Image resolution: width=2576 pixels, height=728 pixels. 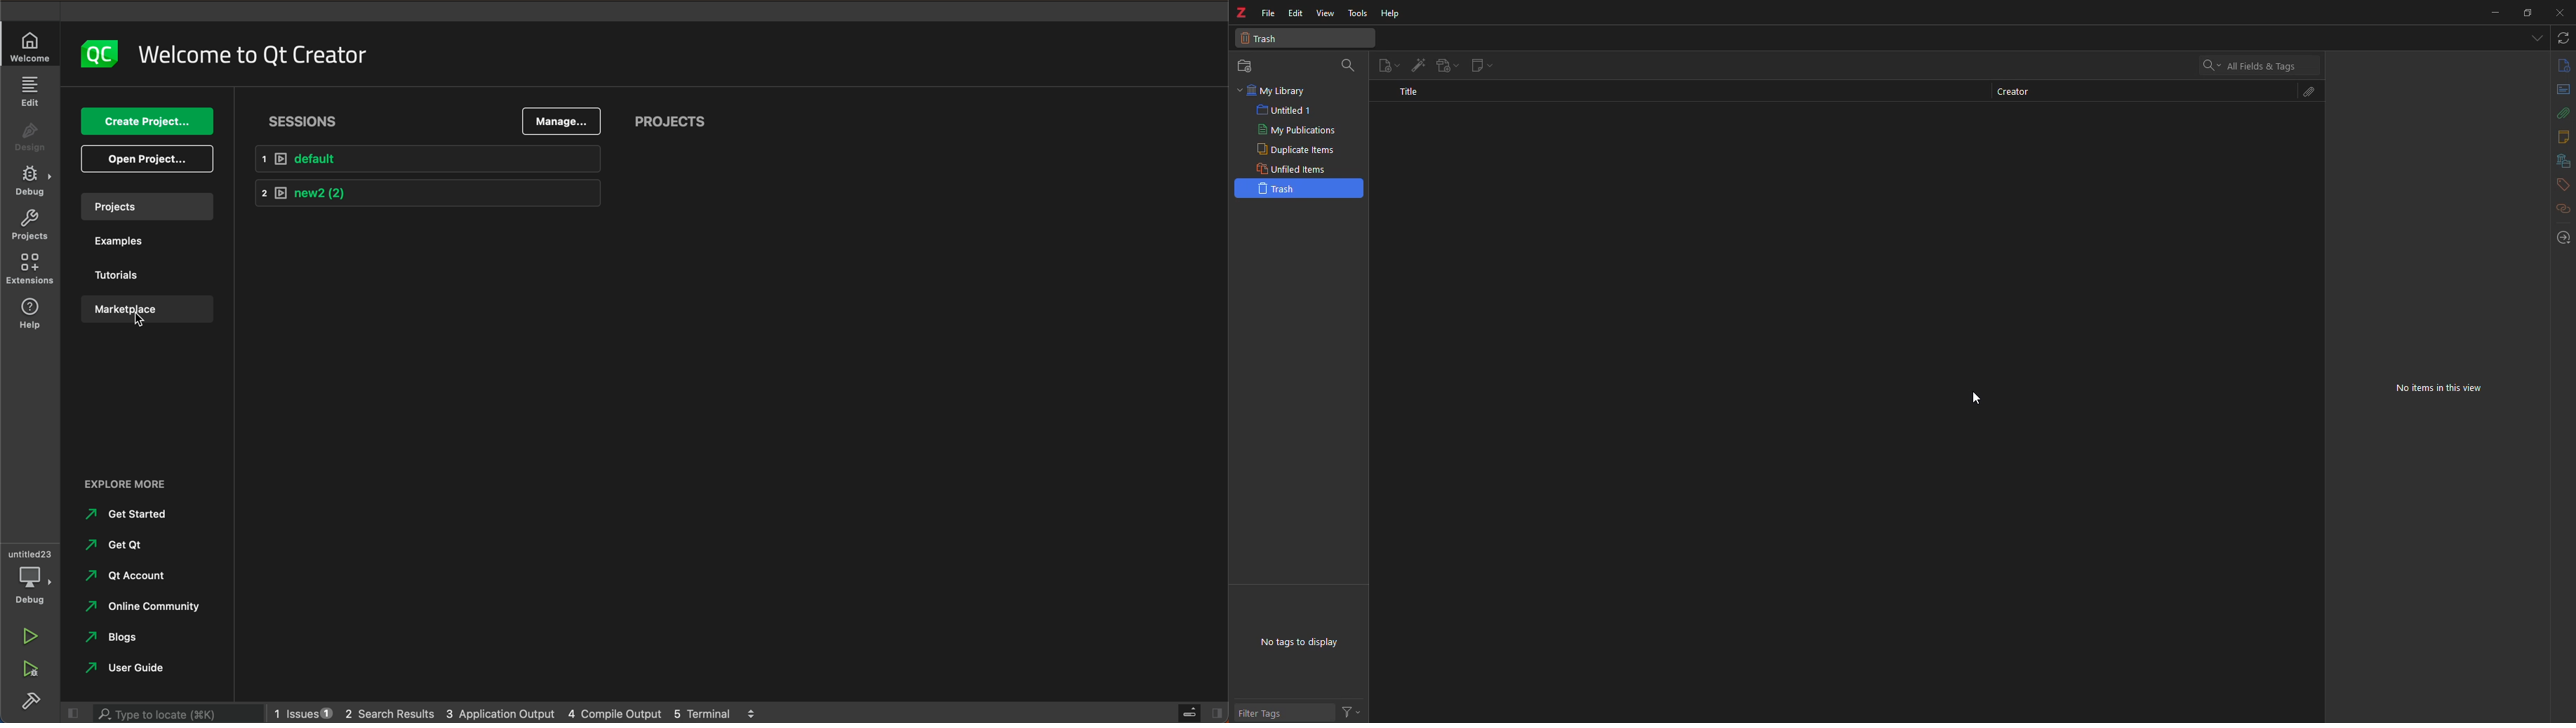 What do you see at coordinates (2311, 92) in the screenshot?
I see `attach` at bounding box center [2311, 92].